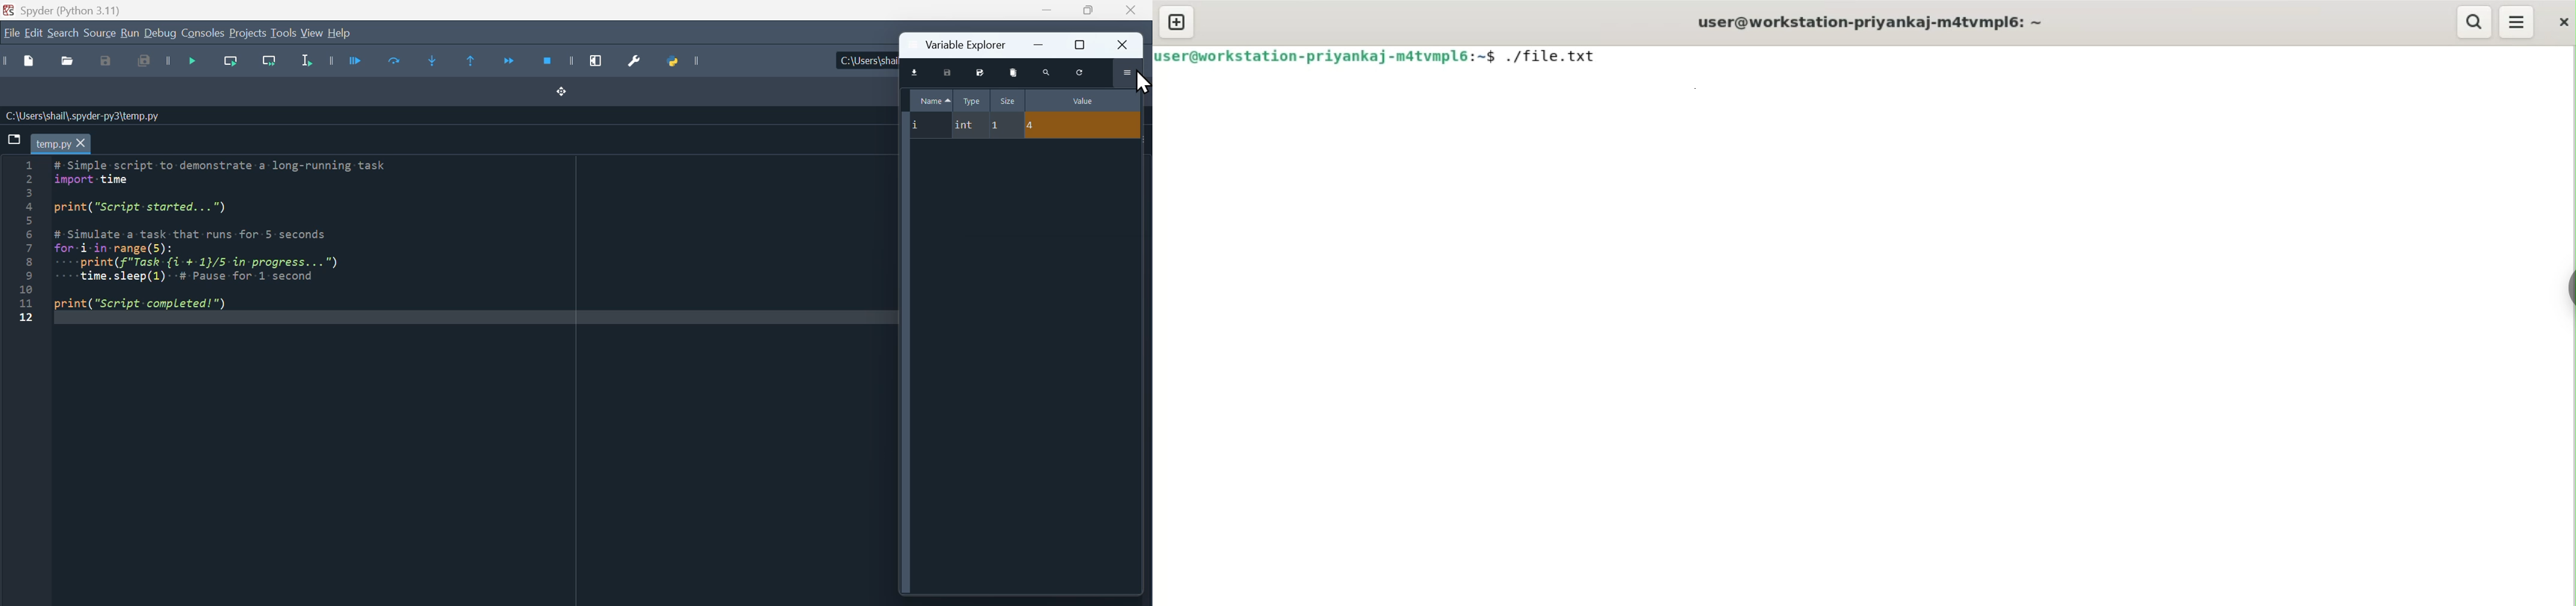 The image size is (2576, 616). Describe the element at coordinates (340, 33) in the screenshot. I see `help` at that location.